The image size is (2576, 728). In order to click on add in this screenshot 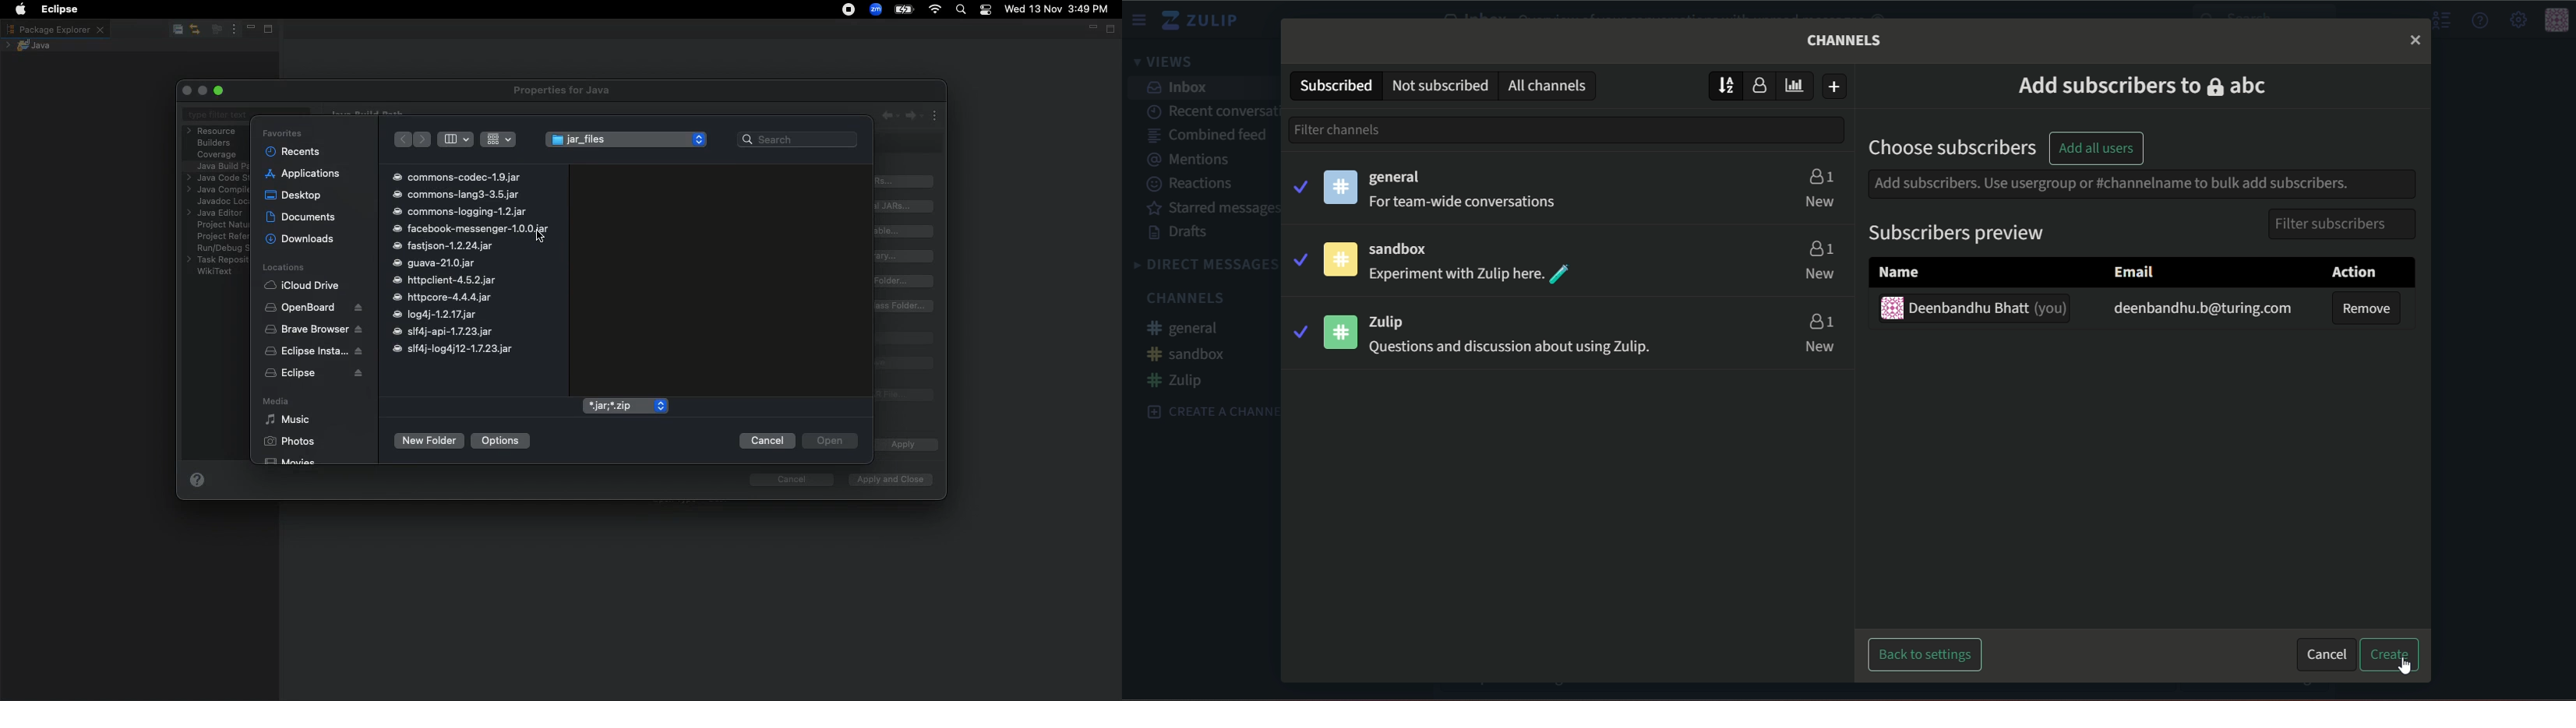, I will do `click(1836, 87)`.